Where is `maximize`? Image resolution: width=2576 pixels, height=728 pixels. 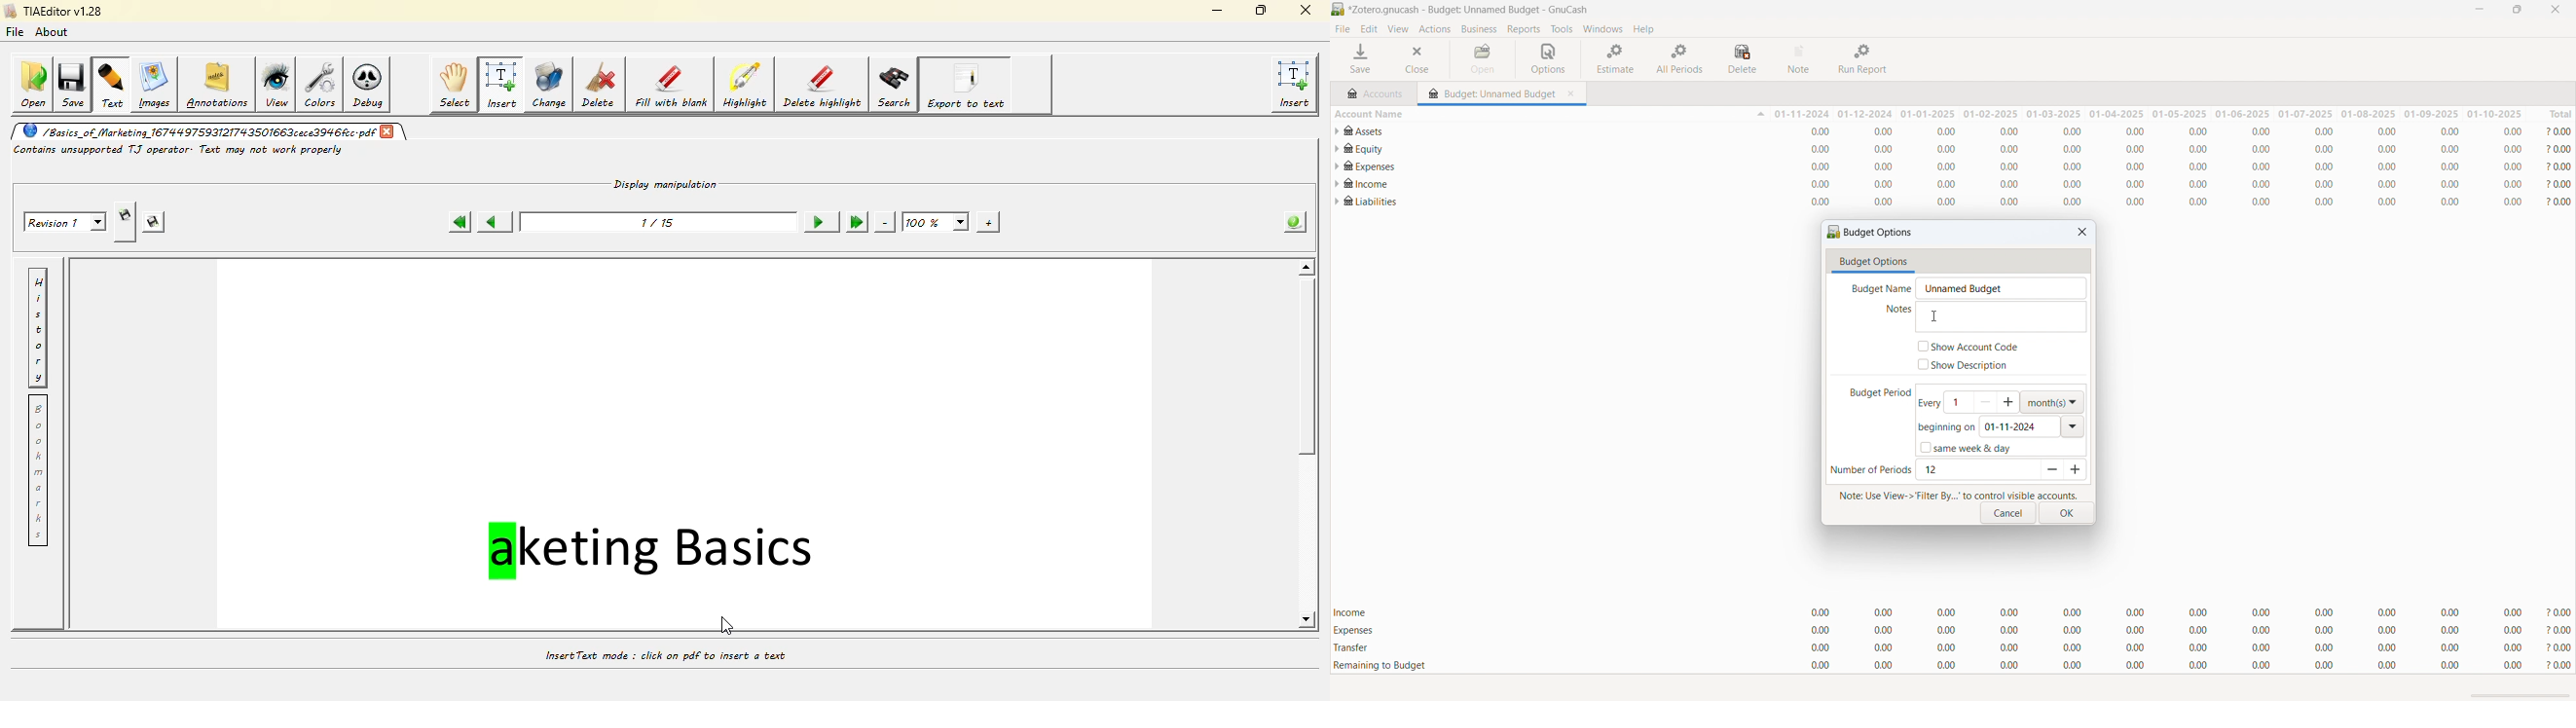 maximize is located at coordinates (2516, 10).